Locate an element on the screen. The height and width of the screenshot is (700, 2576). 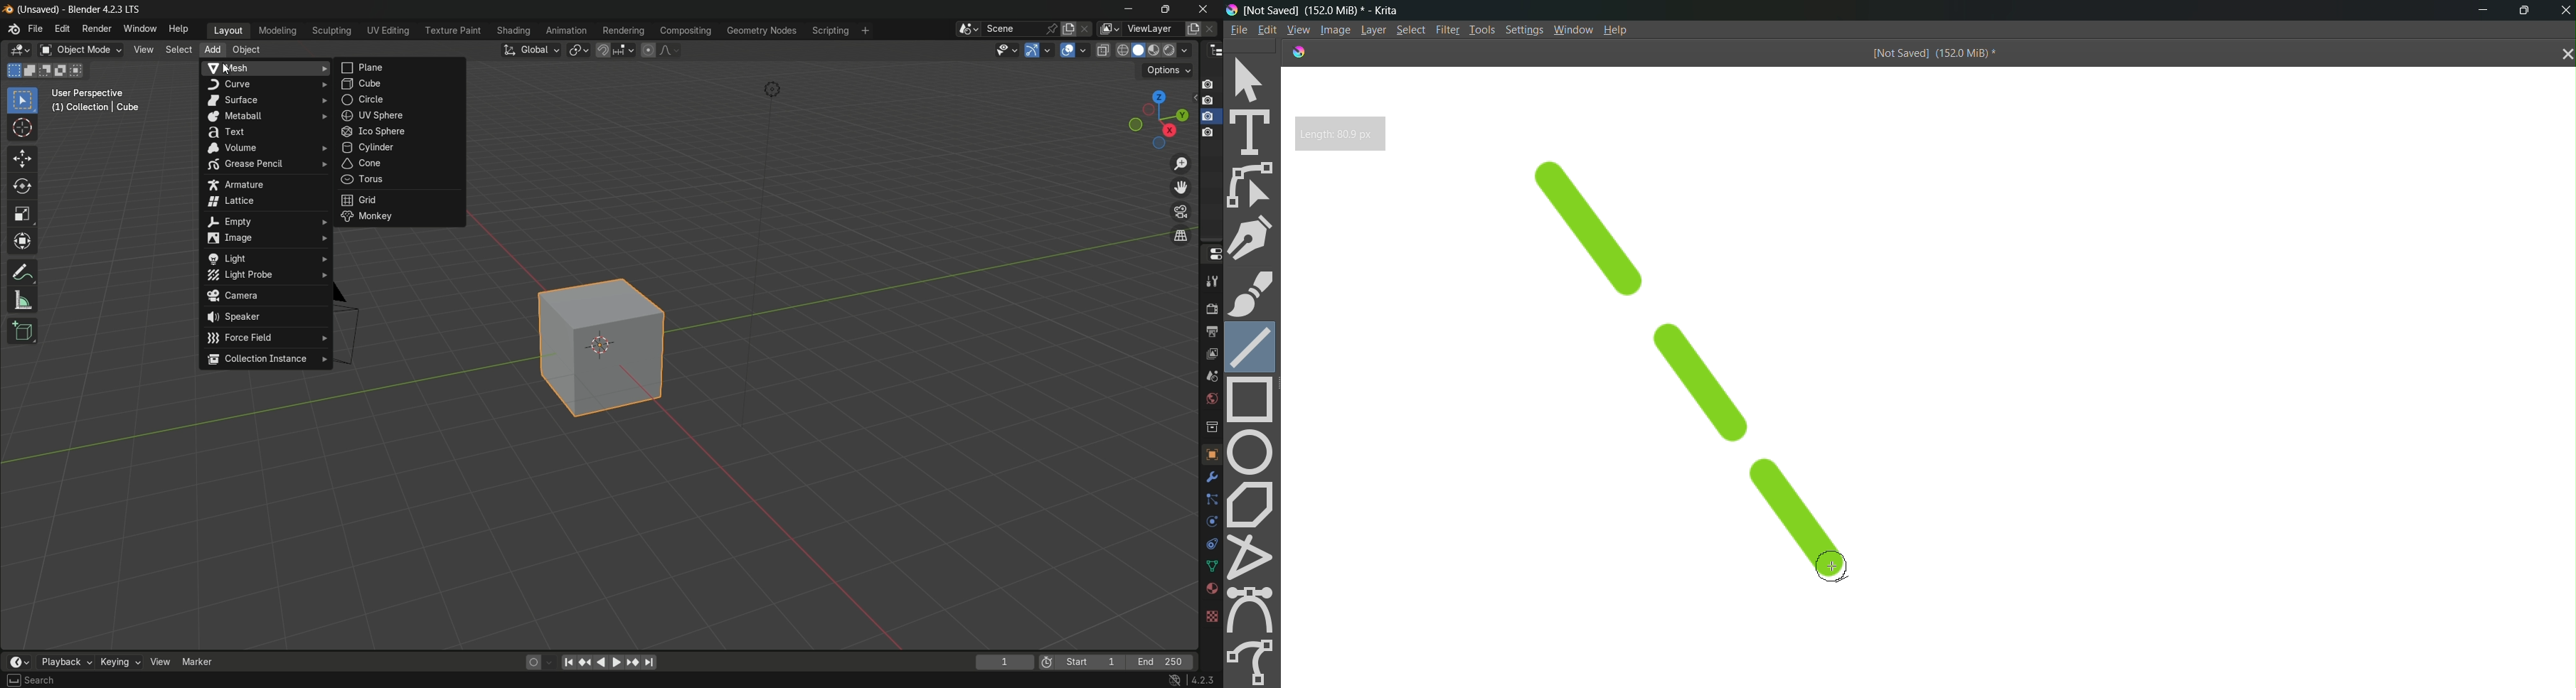
cursor is located at coordinates (226, 69).